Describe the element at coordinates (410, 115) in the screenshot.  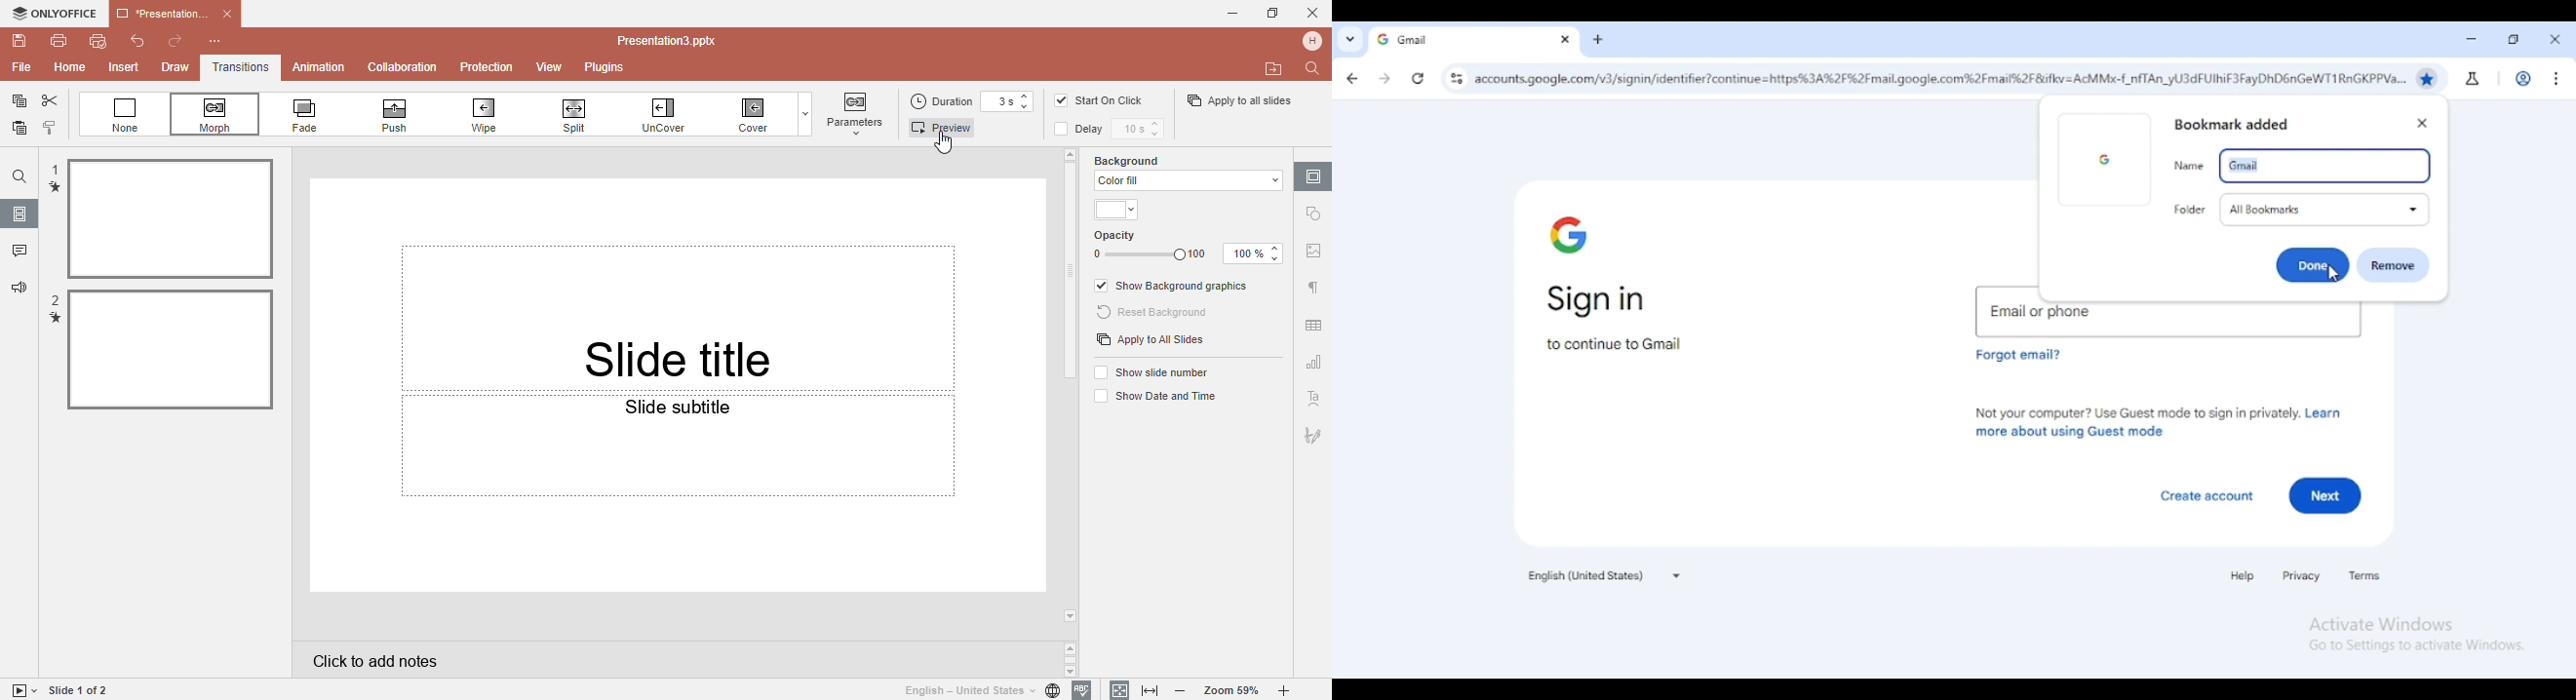
I see `Push` at that location.